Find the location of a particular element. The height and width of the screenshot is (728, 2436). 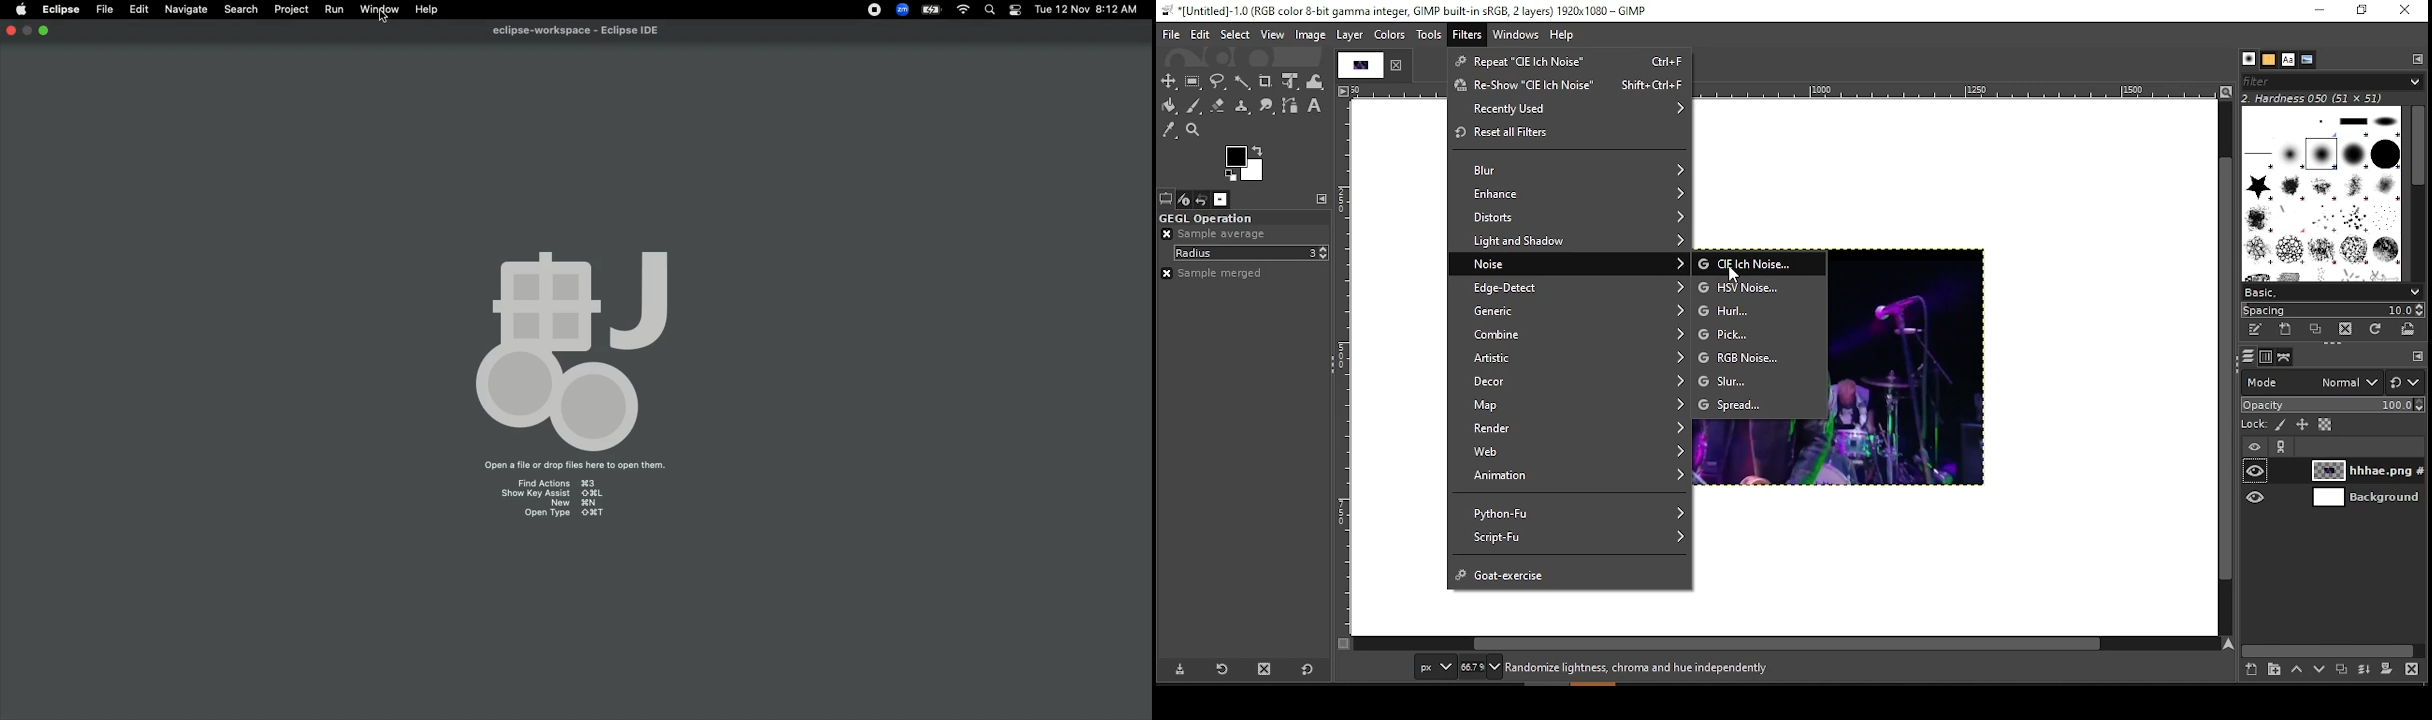

artistic is located at coordinates (1568, 360).